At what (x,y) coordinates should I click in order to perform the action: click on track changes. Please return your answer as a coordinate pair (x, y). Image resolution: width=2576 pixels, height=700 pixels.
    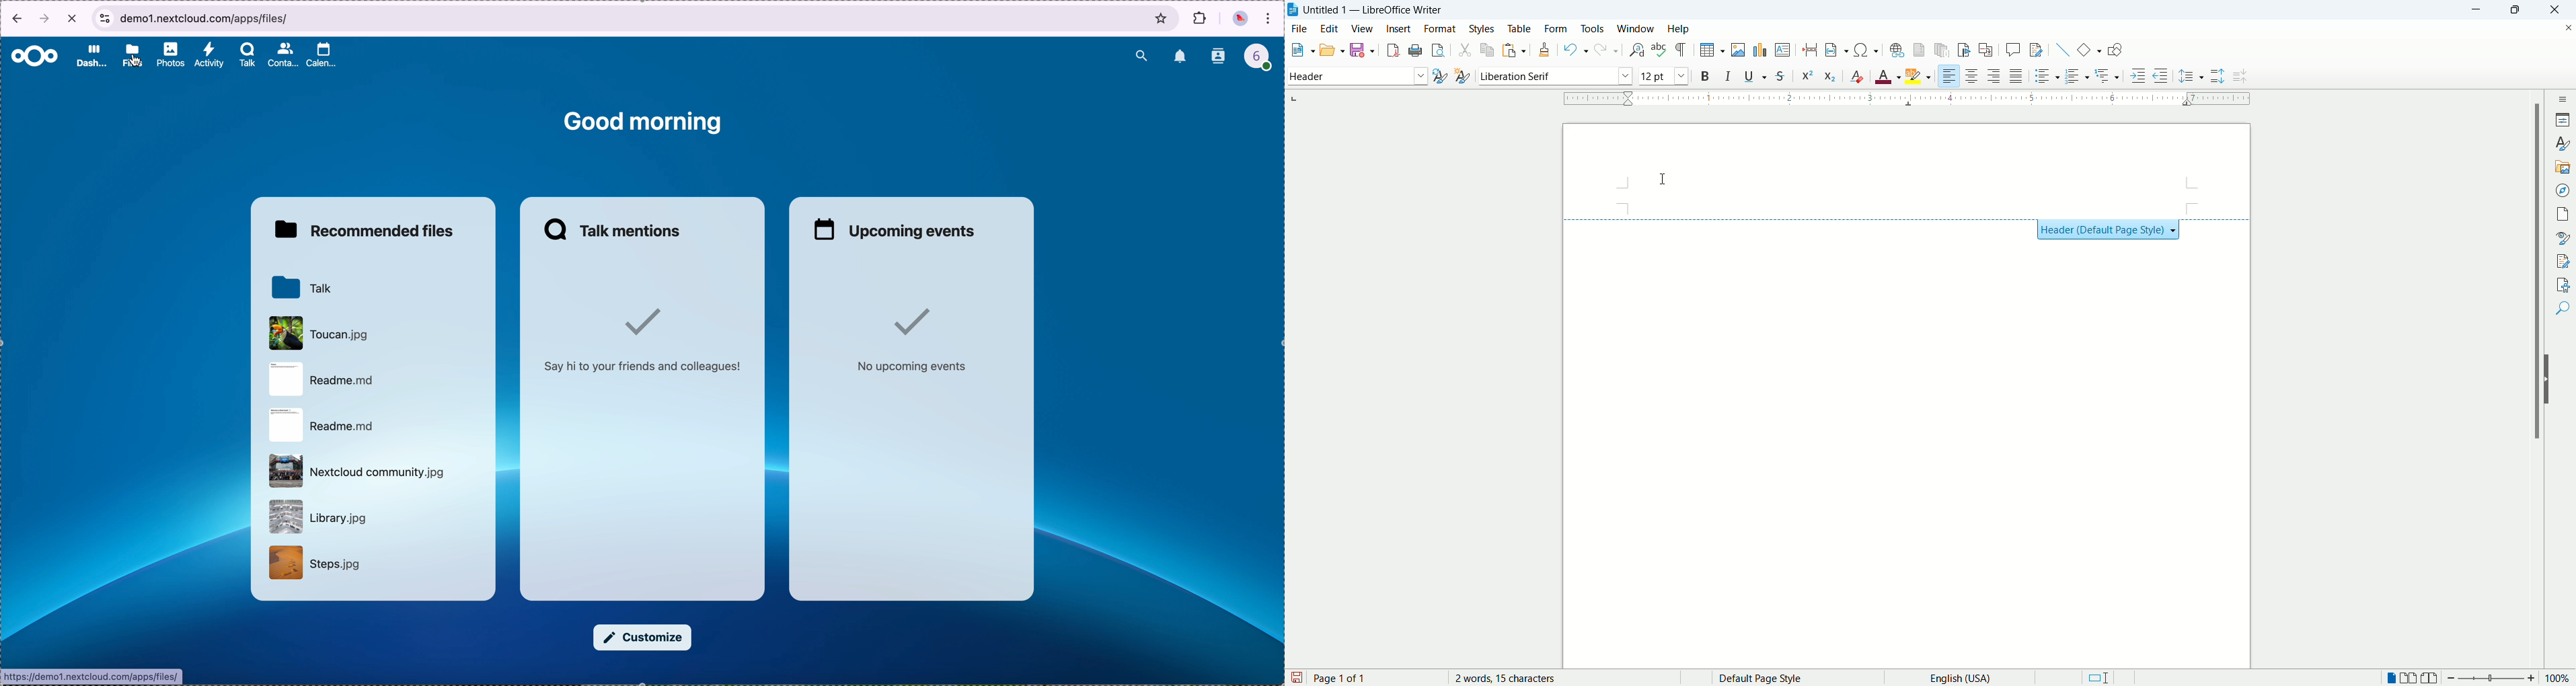
    Looking at the image, I should click on (2035, 50).